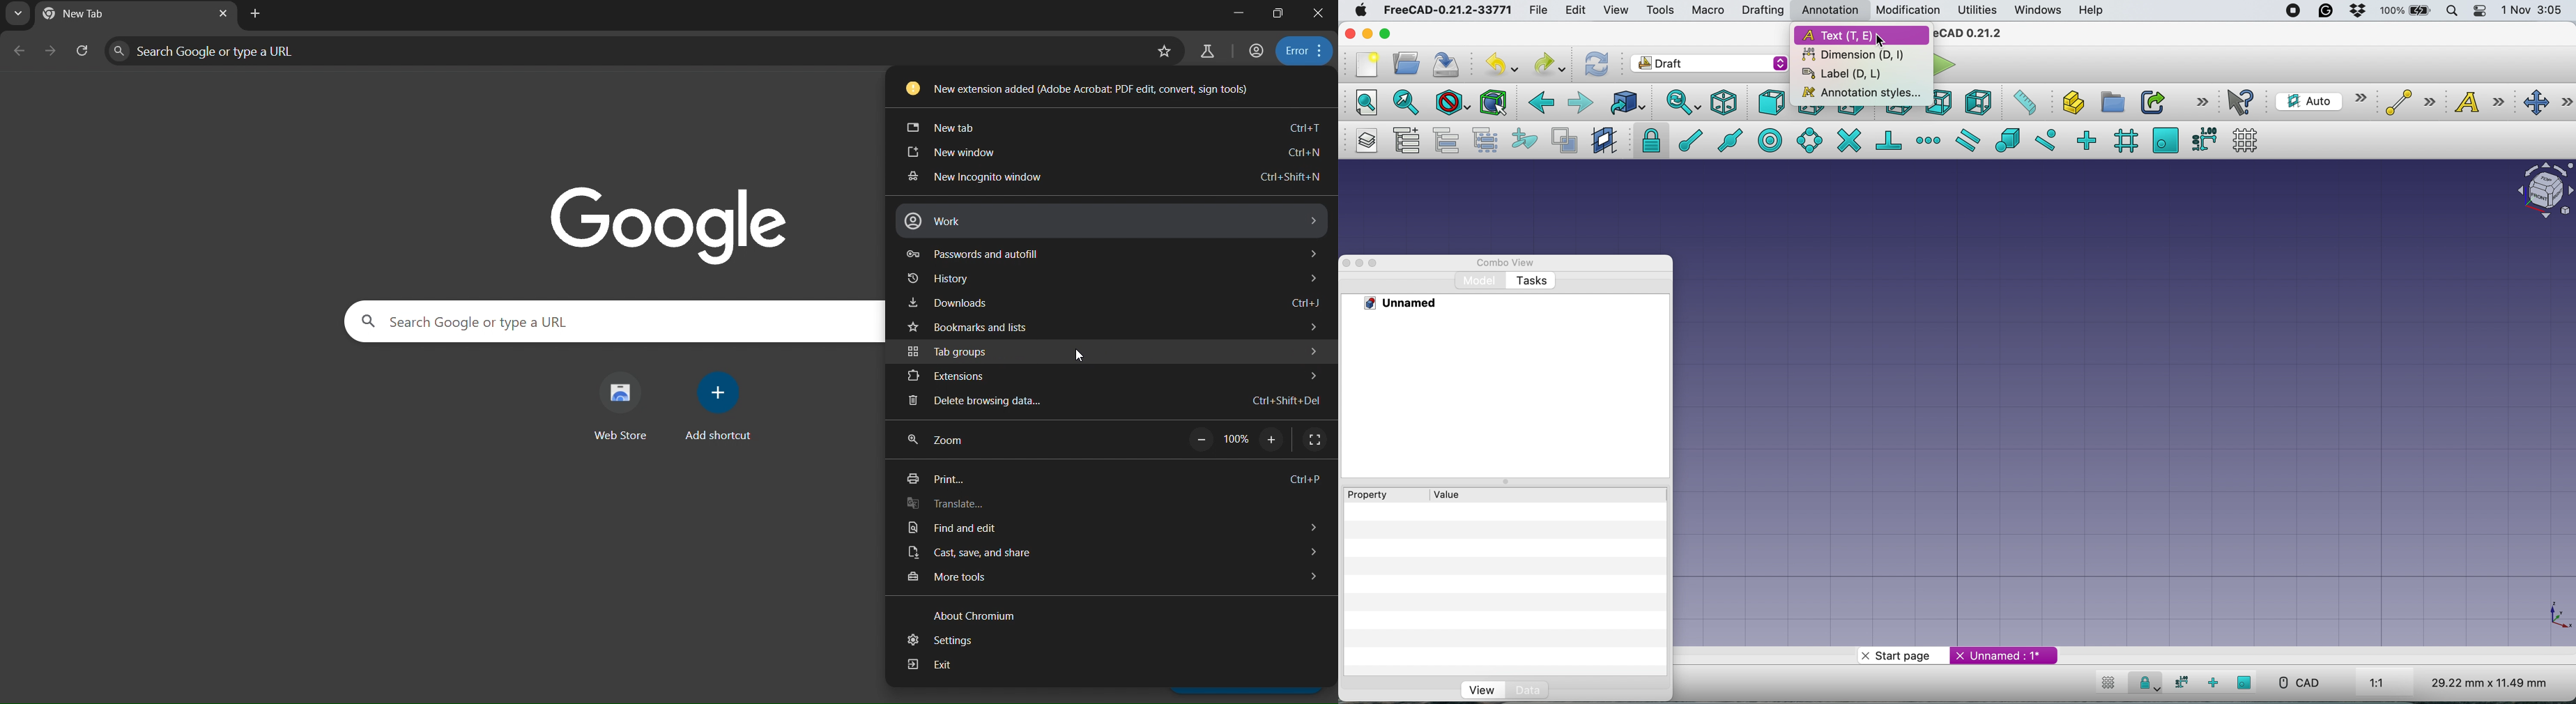 Image resolution: width=2576 pixels, height=728 pixels. Describe the element at coordinates (1861, 36) in the screenshot. I see `text` at that location.